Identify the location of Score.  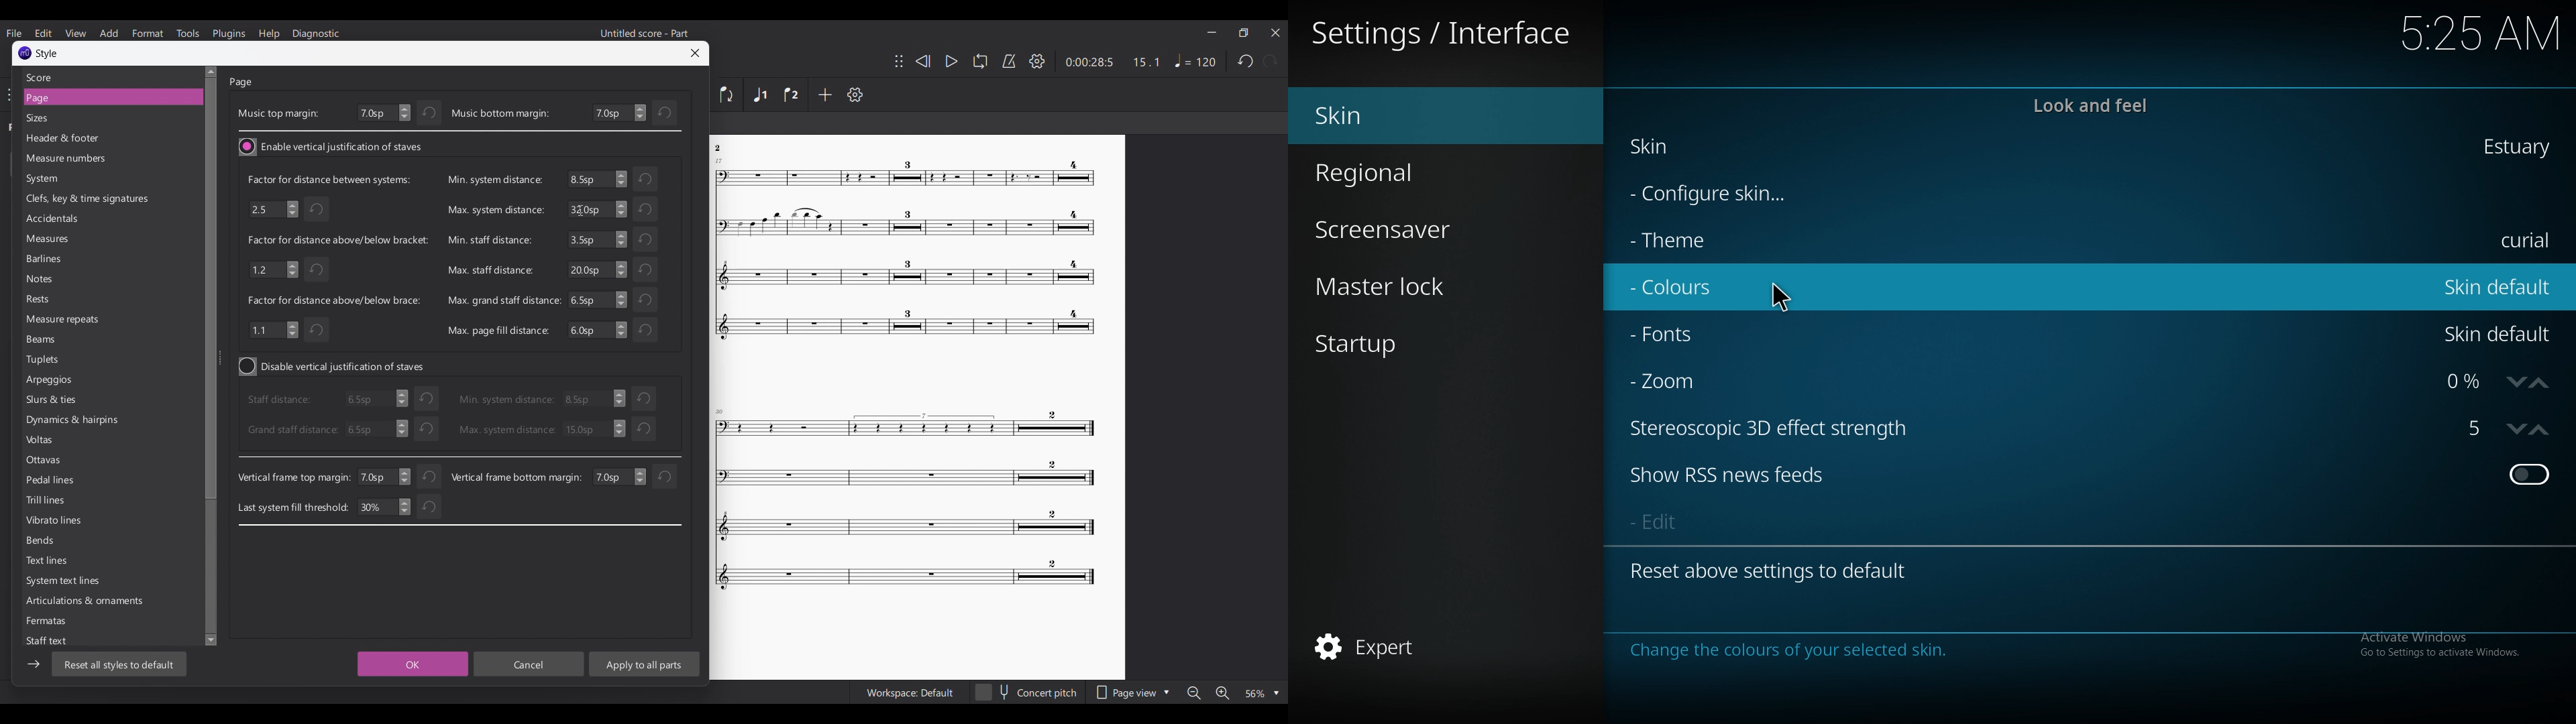
(105, 77).